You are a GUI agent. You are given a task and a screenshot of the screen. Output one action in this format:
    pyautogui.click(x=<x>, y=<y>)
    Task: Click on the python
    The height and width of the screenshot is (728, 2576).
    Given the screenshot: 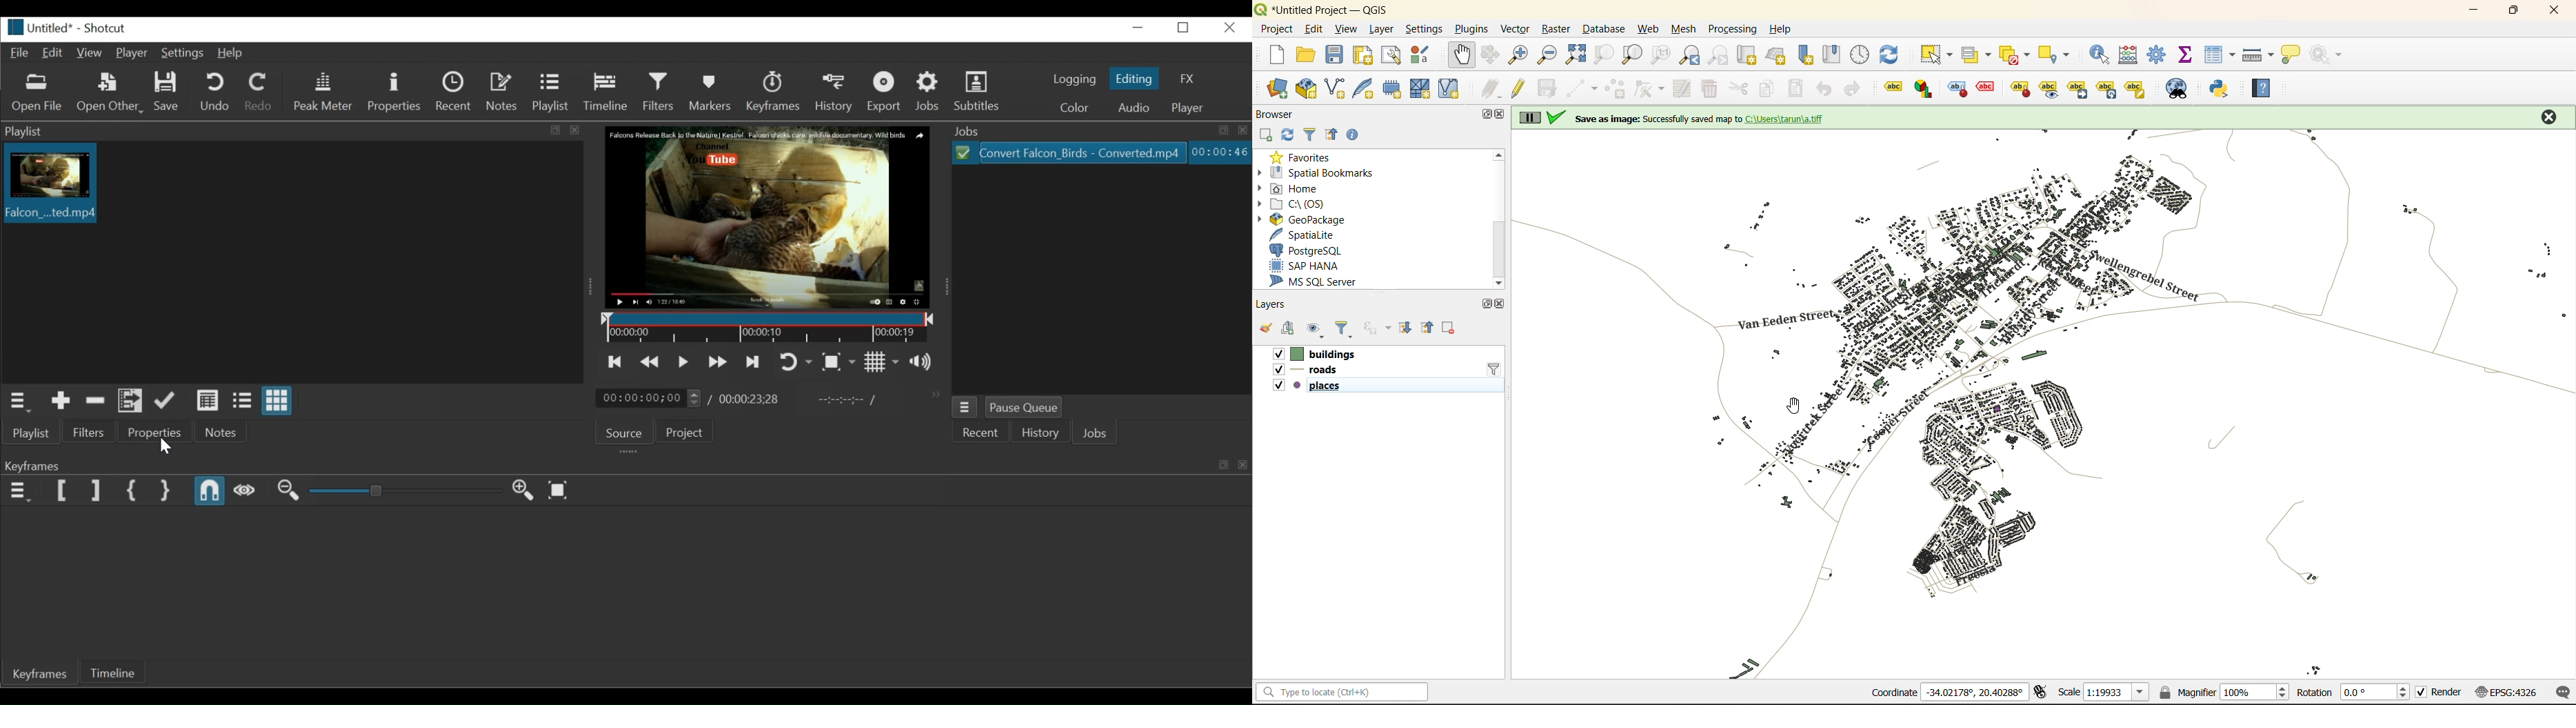 What is the action you would take?
    pyautogui.click(x=2225, y=90)
    